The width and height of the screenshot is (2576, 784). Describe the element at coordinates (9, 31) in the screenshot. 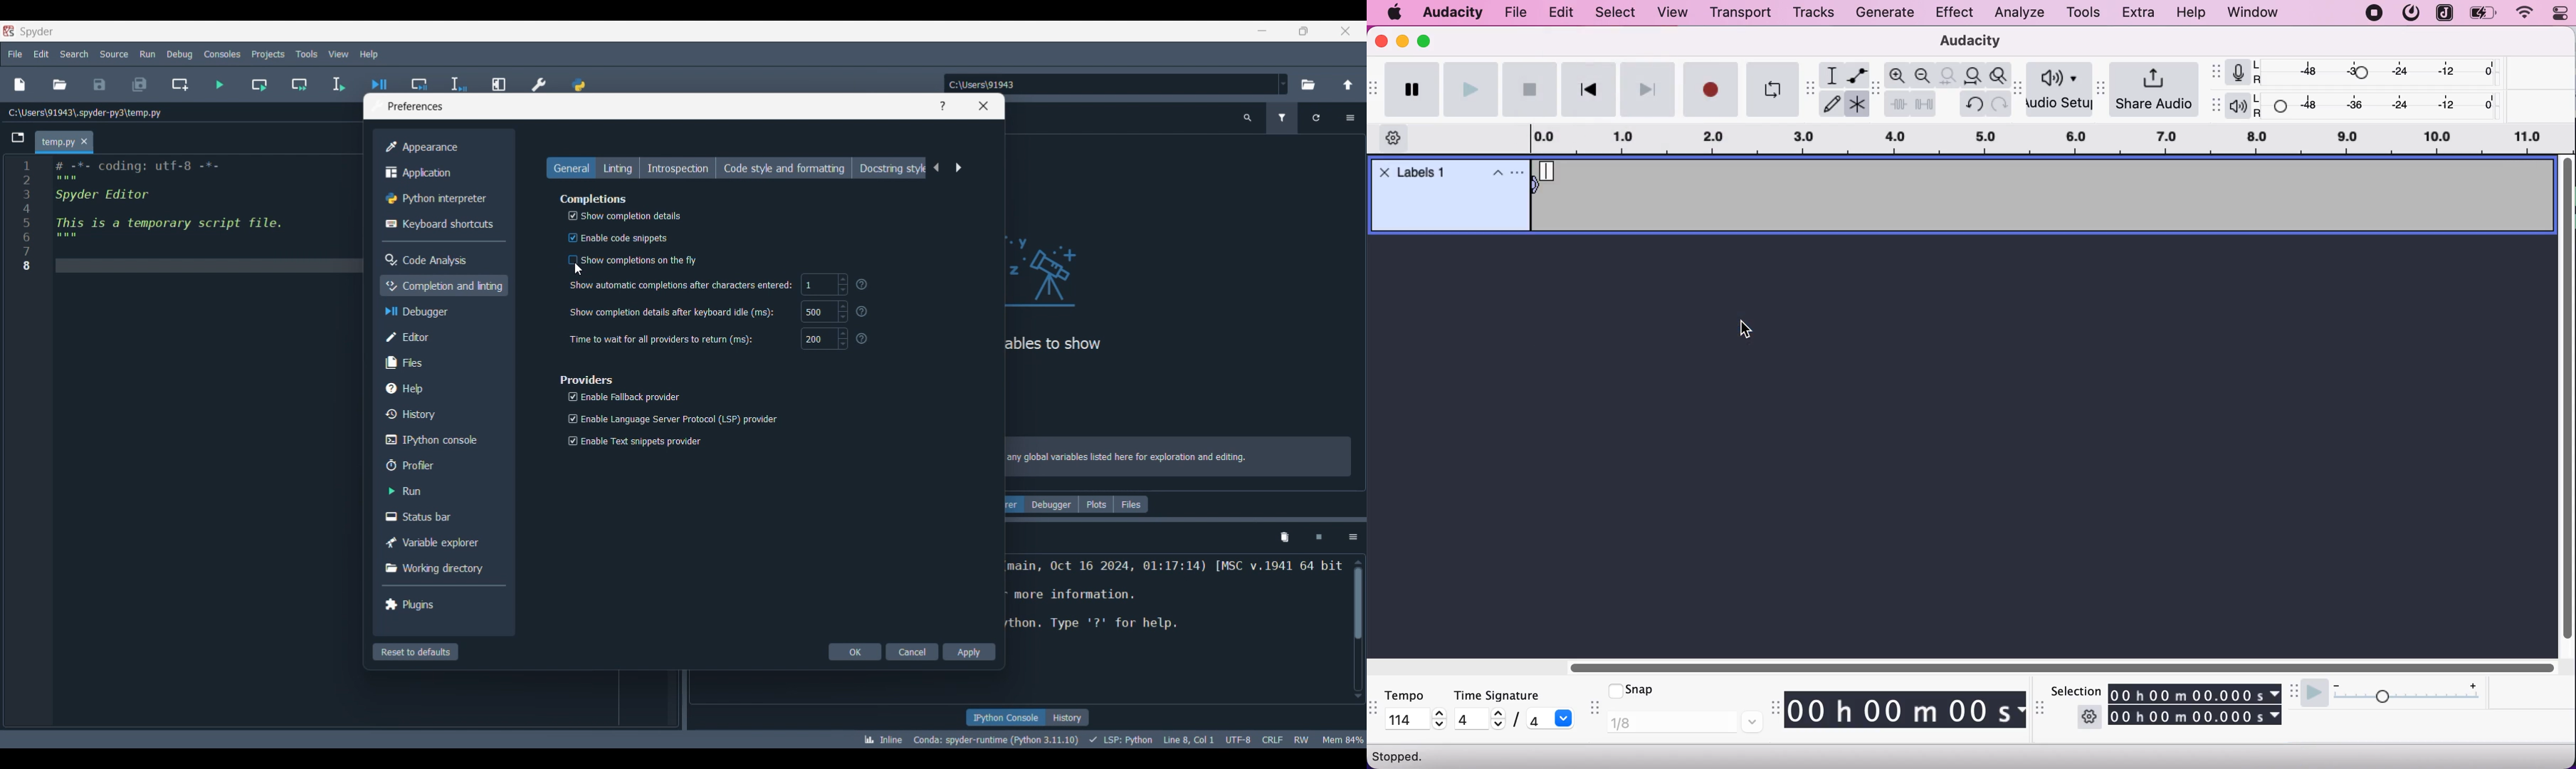

I see `Software logo` at that location.